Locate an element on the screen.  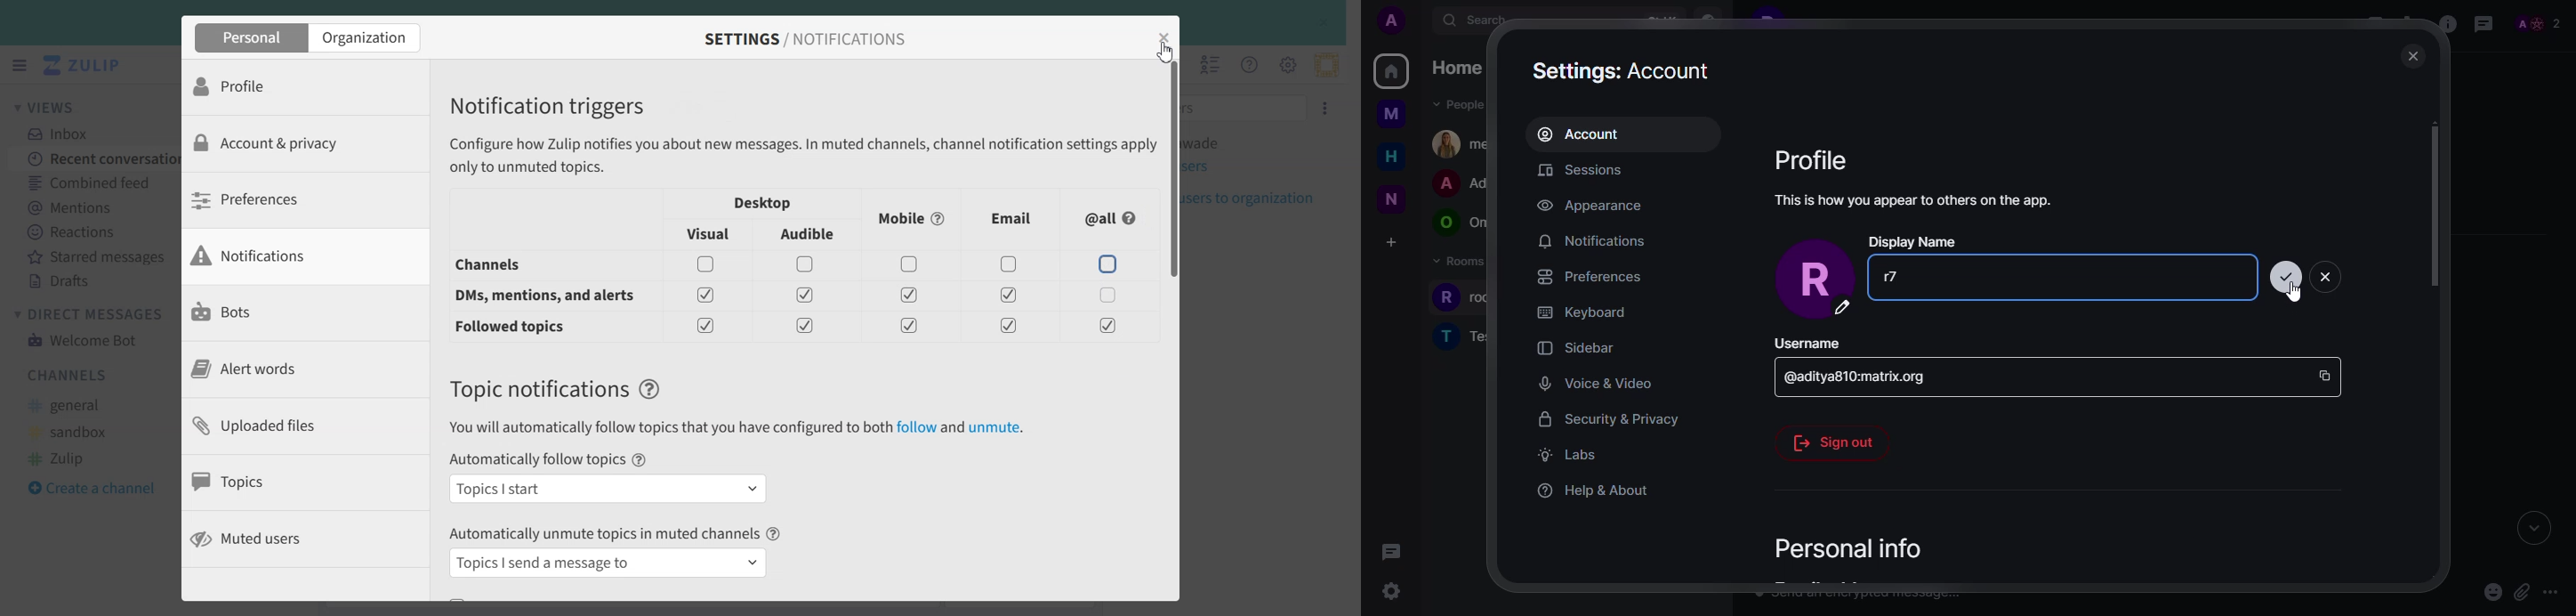
voice is located at coordinates (1595, 382).